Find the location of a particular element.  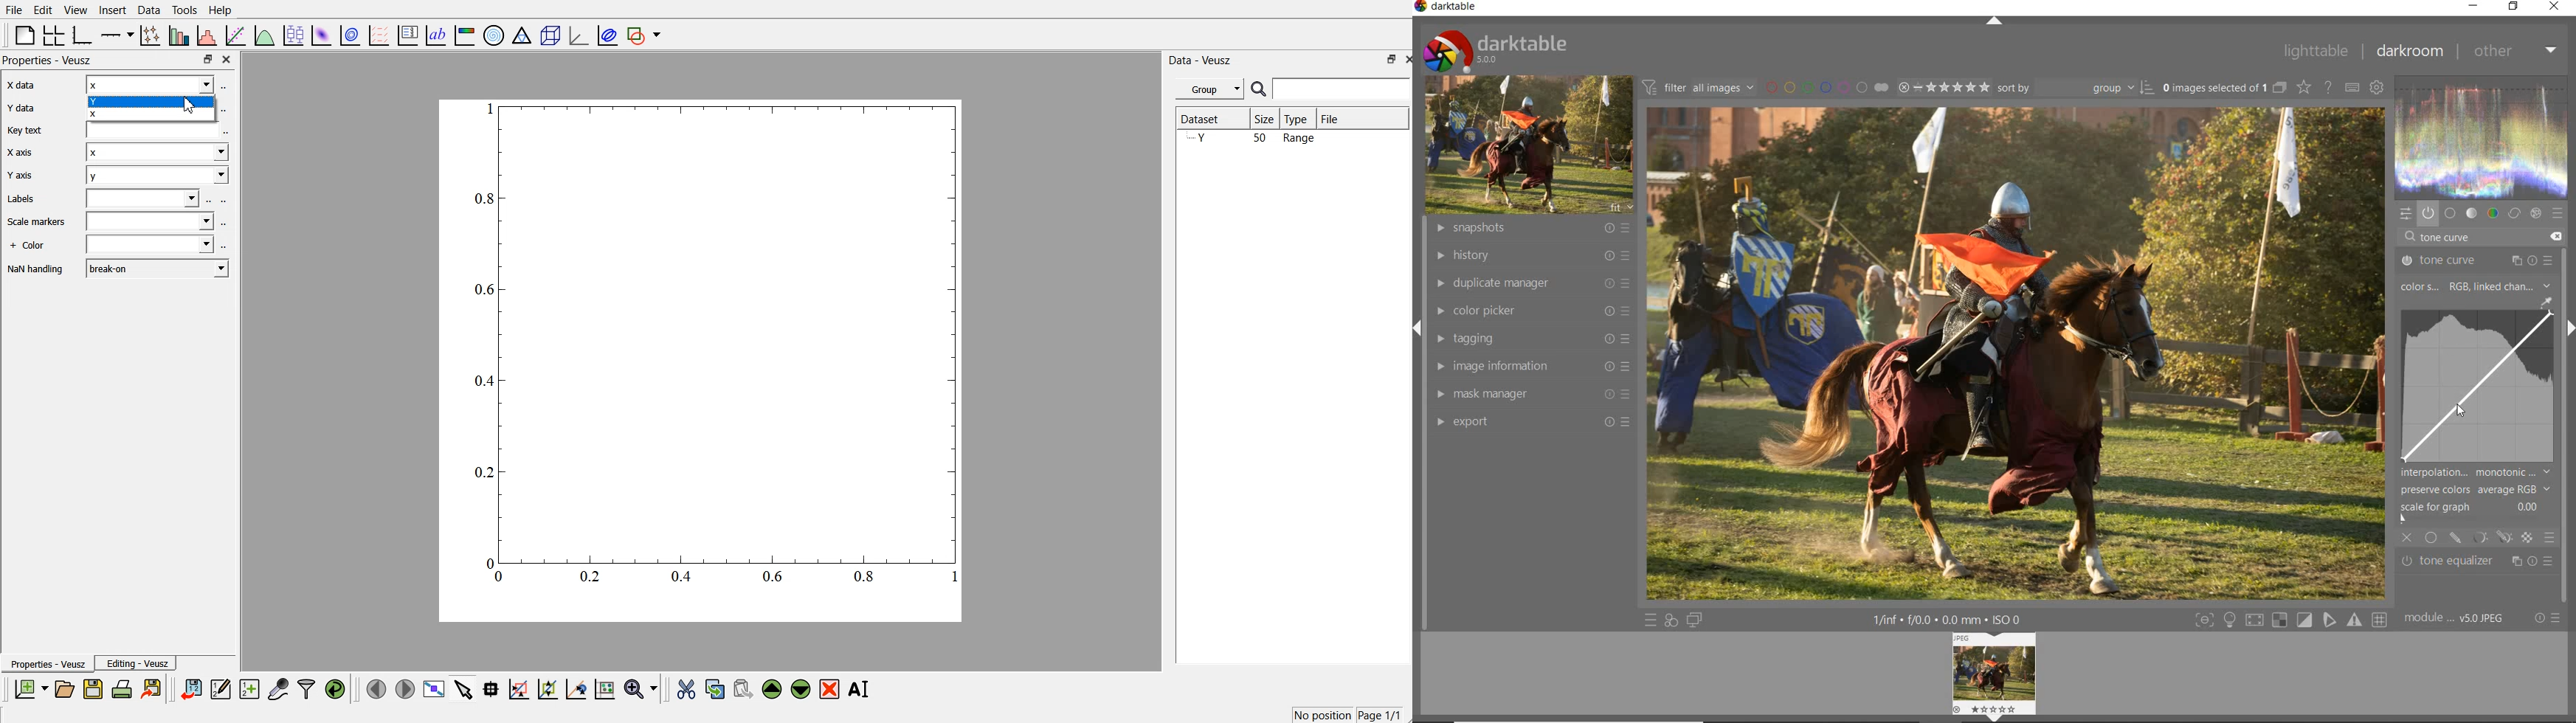

tone is located at coordinates (2472, 213).